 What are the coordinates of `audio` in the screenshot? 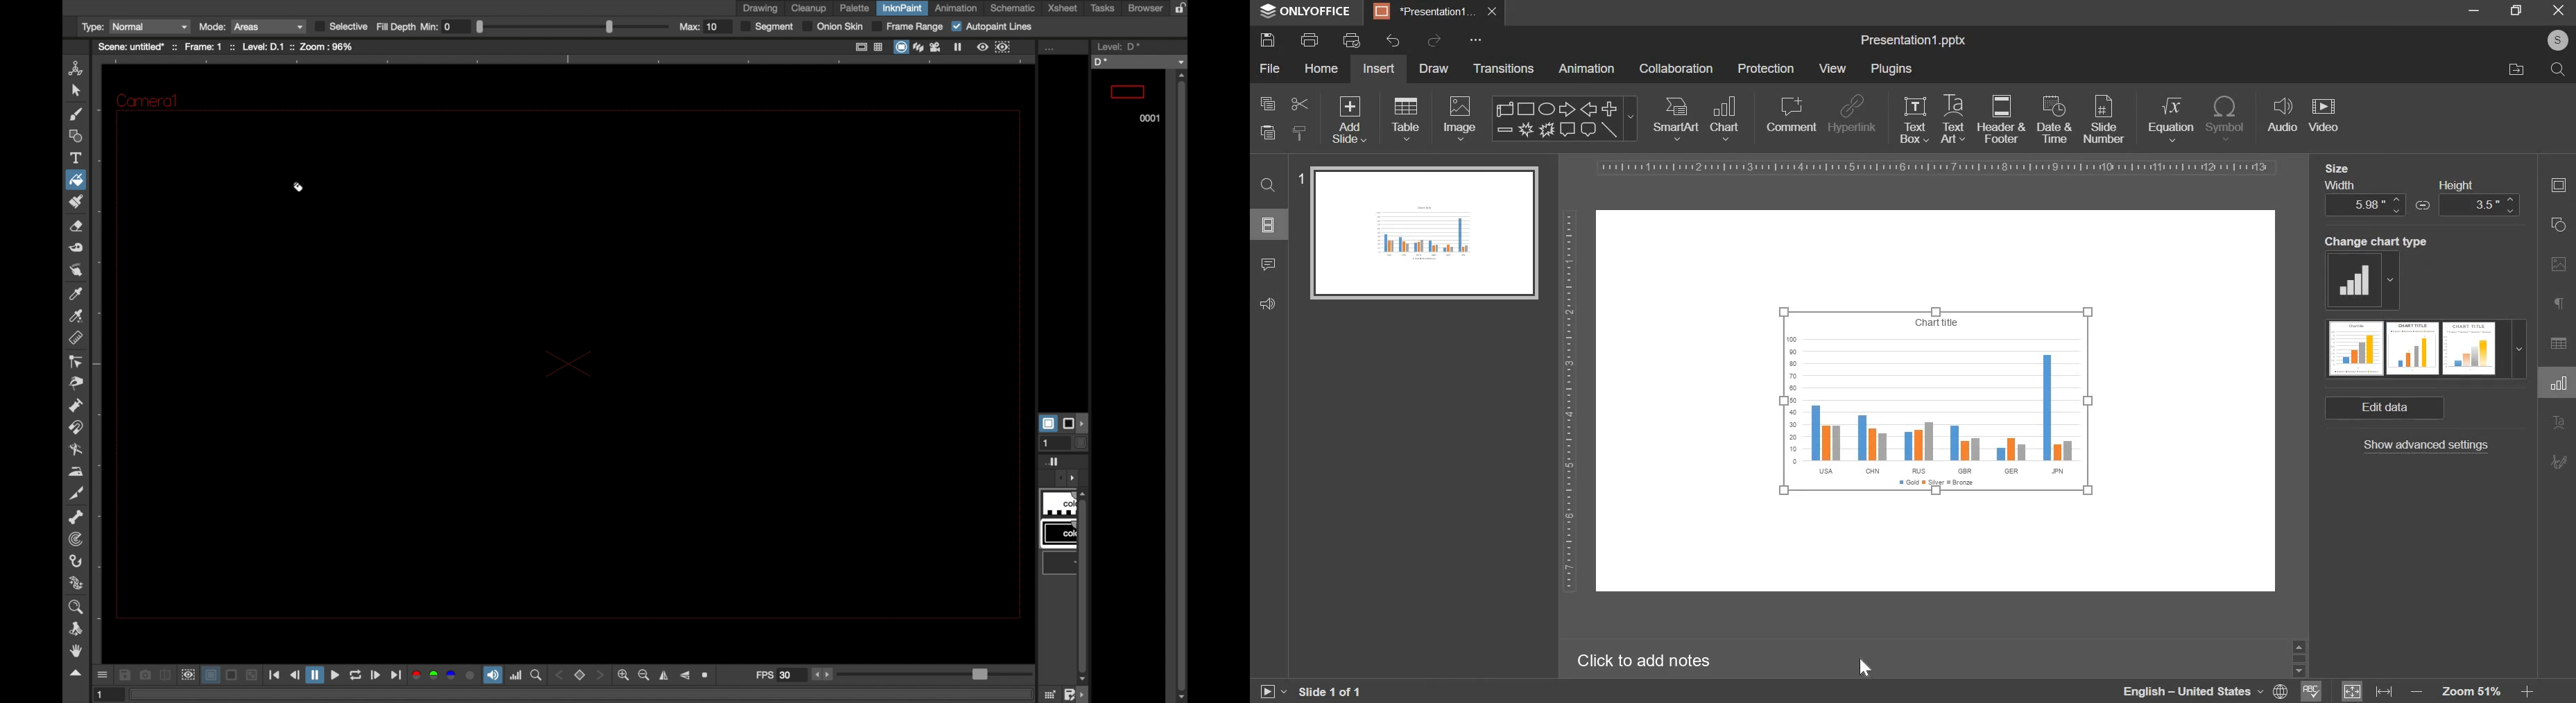 It's located at (2282, 116).